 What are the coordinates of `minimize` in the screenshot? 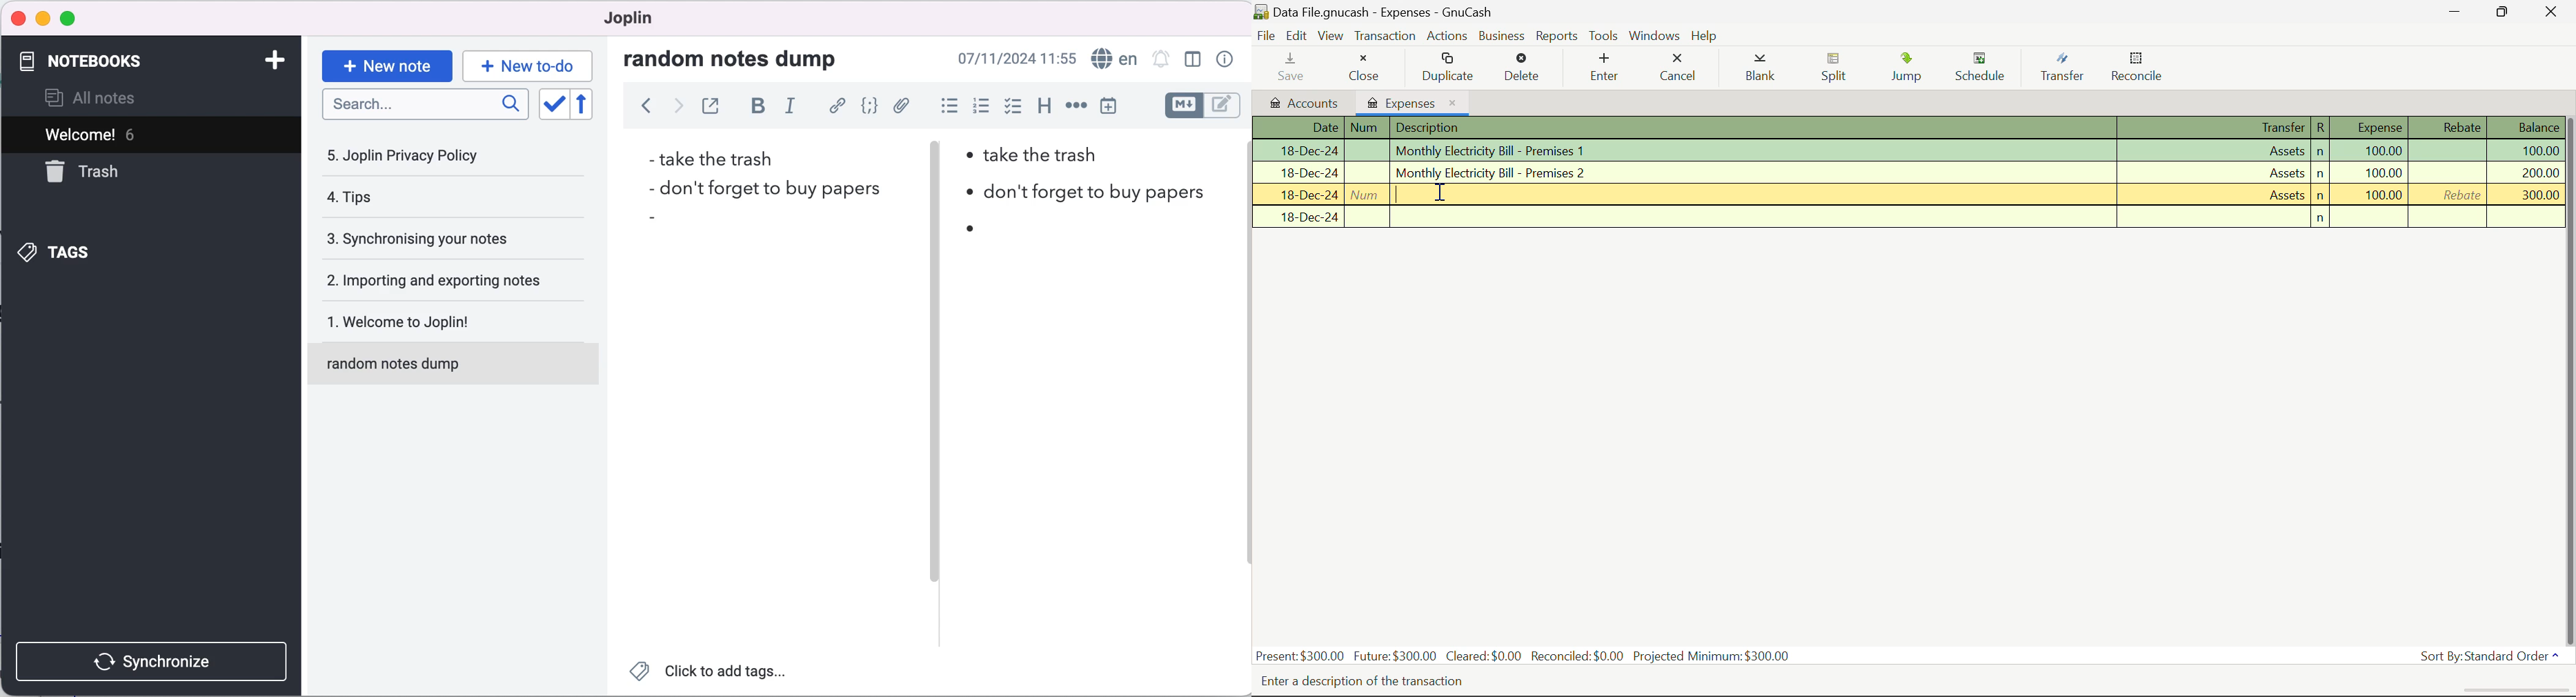 It's located at (42, 19).